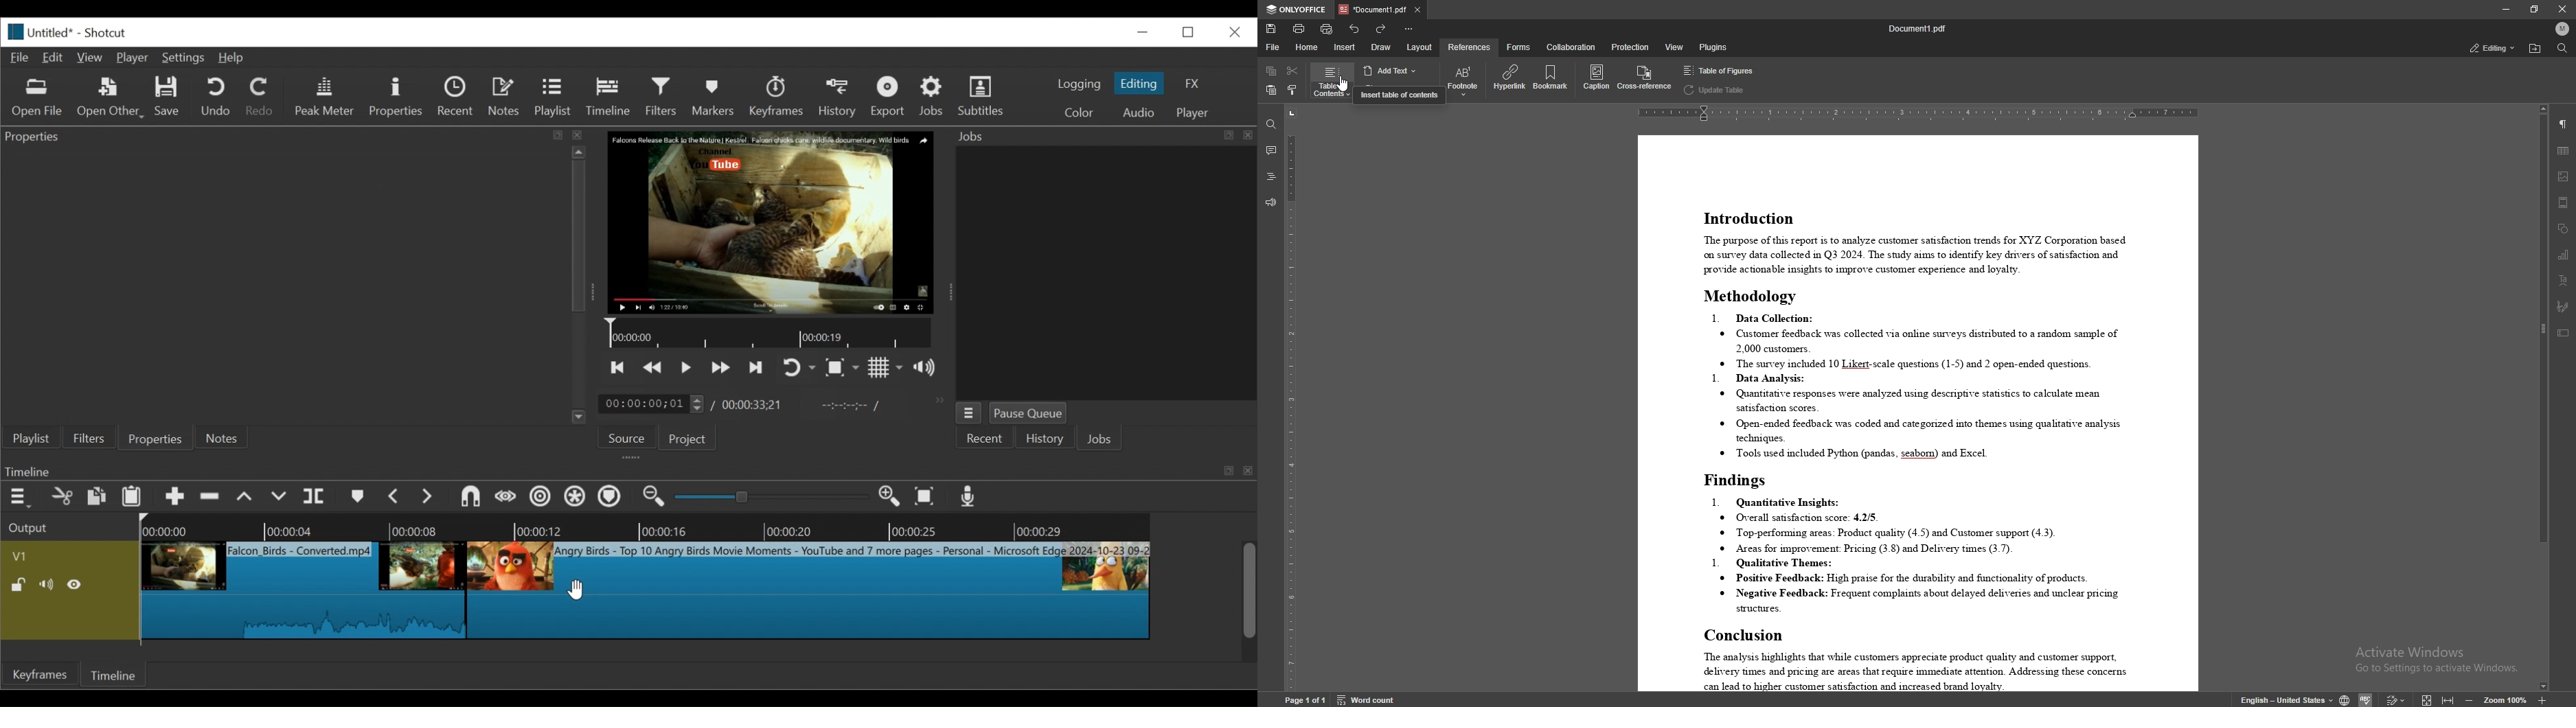 This screenshot has width=2576, height=728. I want to click on Clip, so click(808, 590).